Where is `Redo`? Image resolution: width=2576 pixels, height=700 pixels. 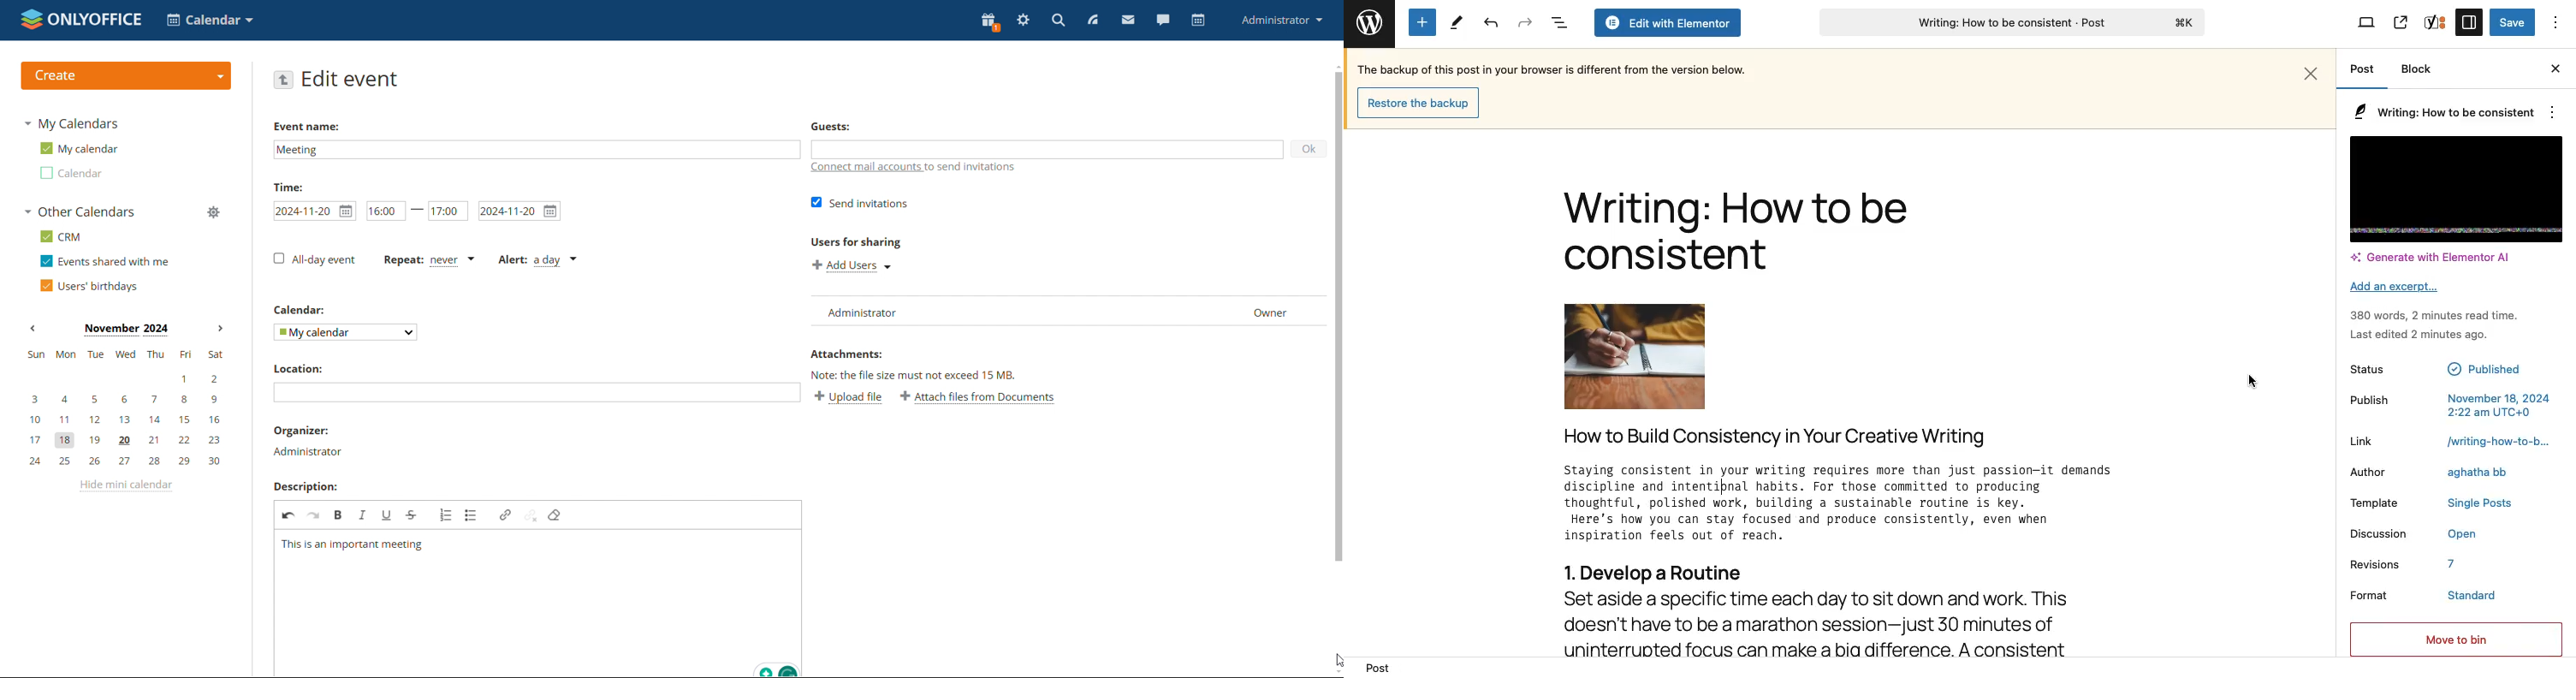 Redo is located at coordinates (1525, 22).